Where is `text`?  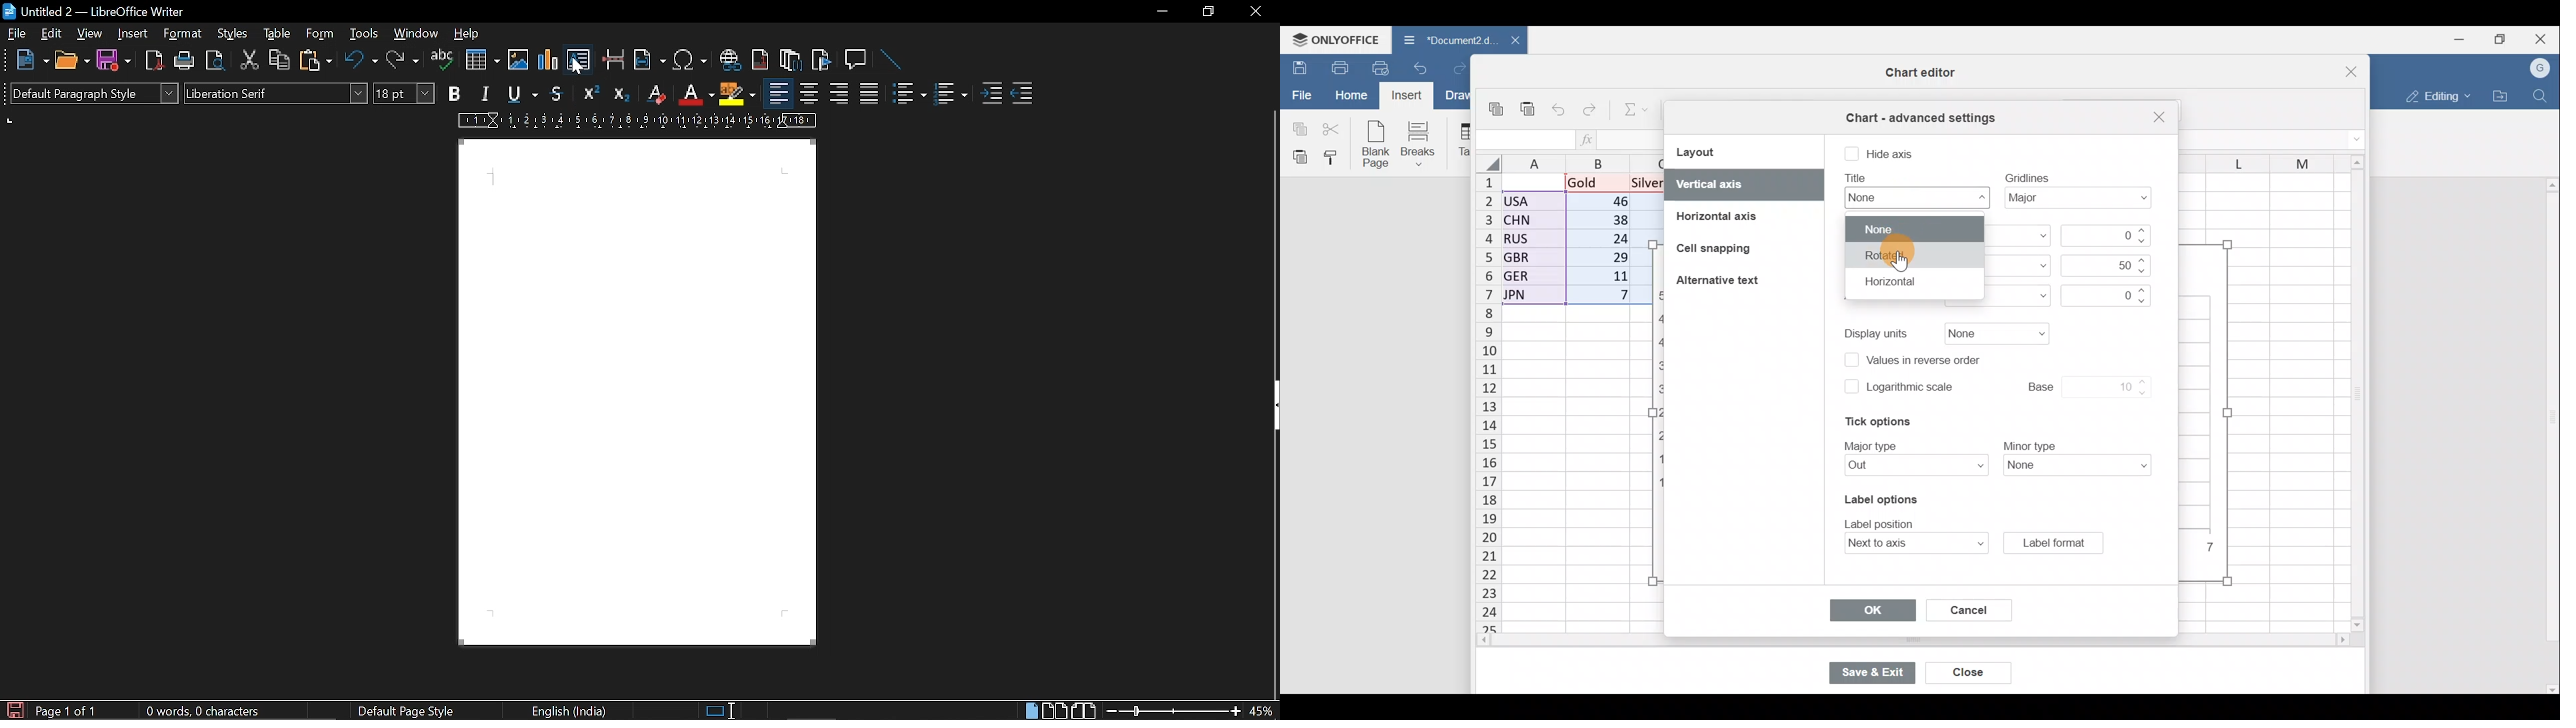
text is located at coordinates (2027, 177).